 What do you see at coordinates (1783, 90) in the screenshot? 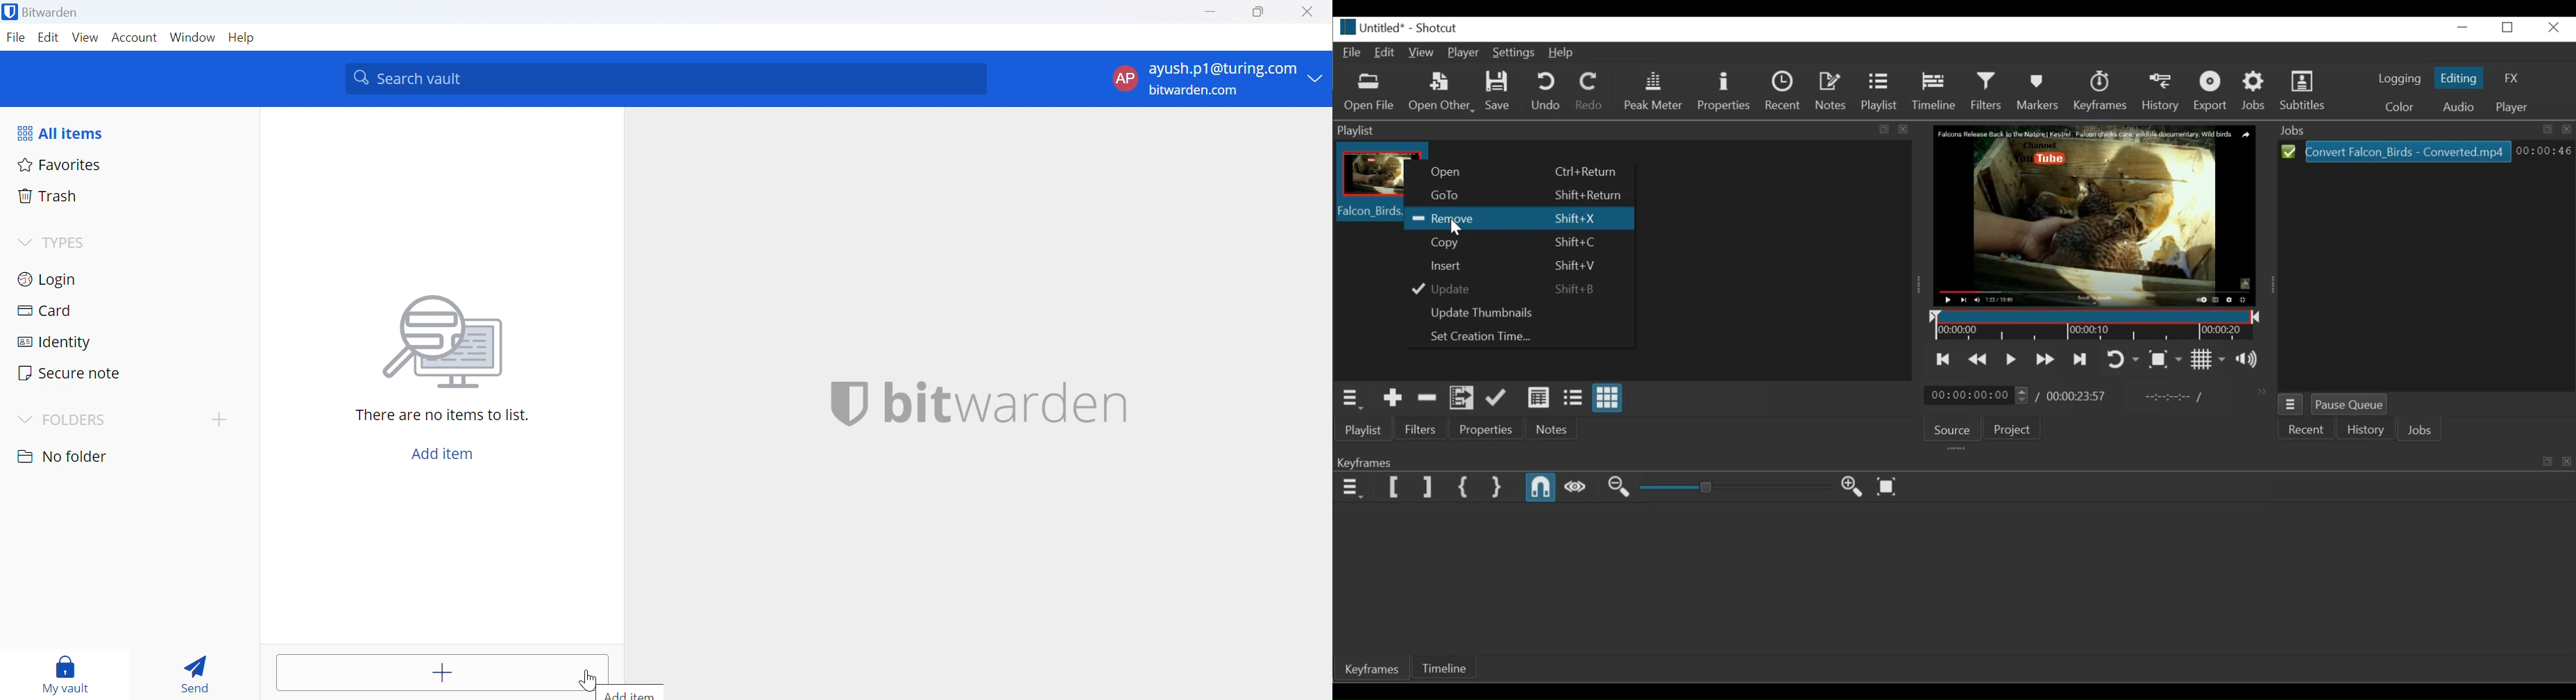
I see `Recent` at bounding box center [1783, 90].